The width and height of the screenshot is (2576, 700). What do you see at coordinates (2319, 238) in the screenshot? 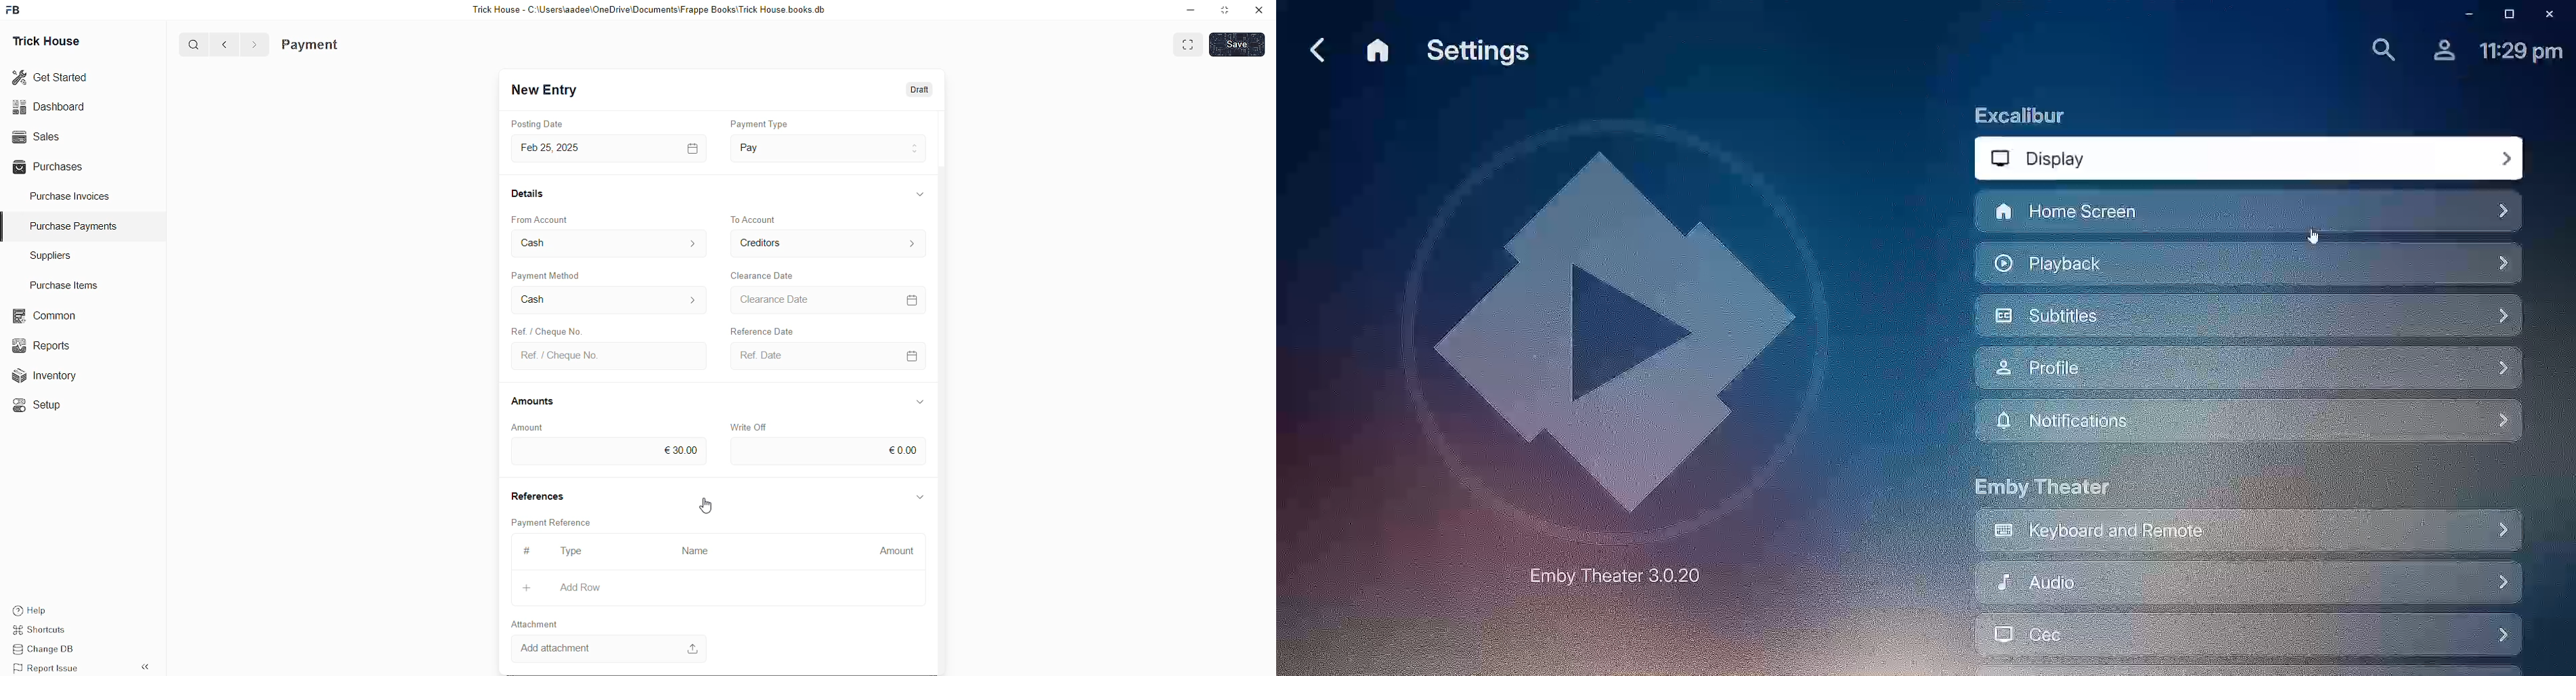
I see `Cursor` at bounding box center [2319, 238].